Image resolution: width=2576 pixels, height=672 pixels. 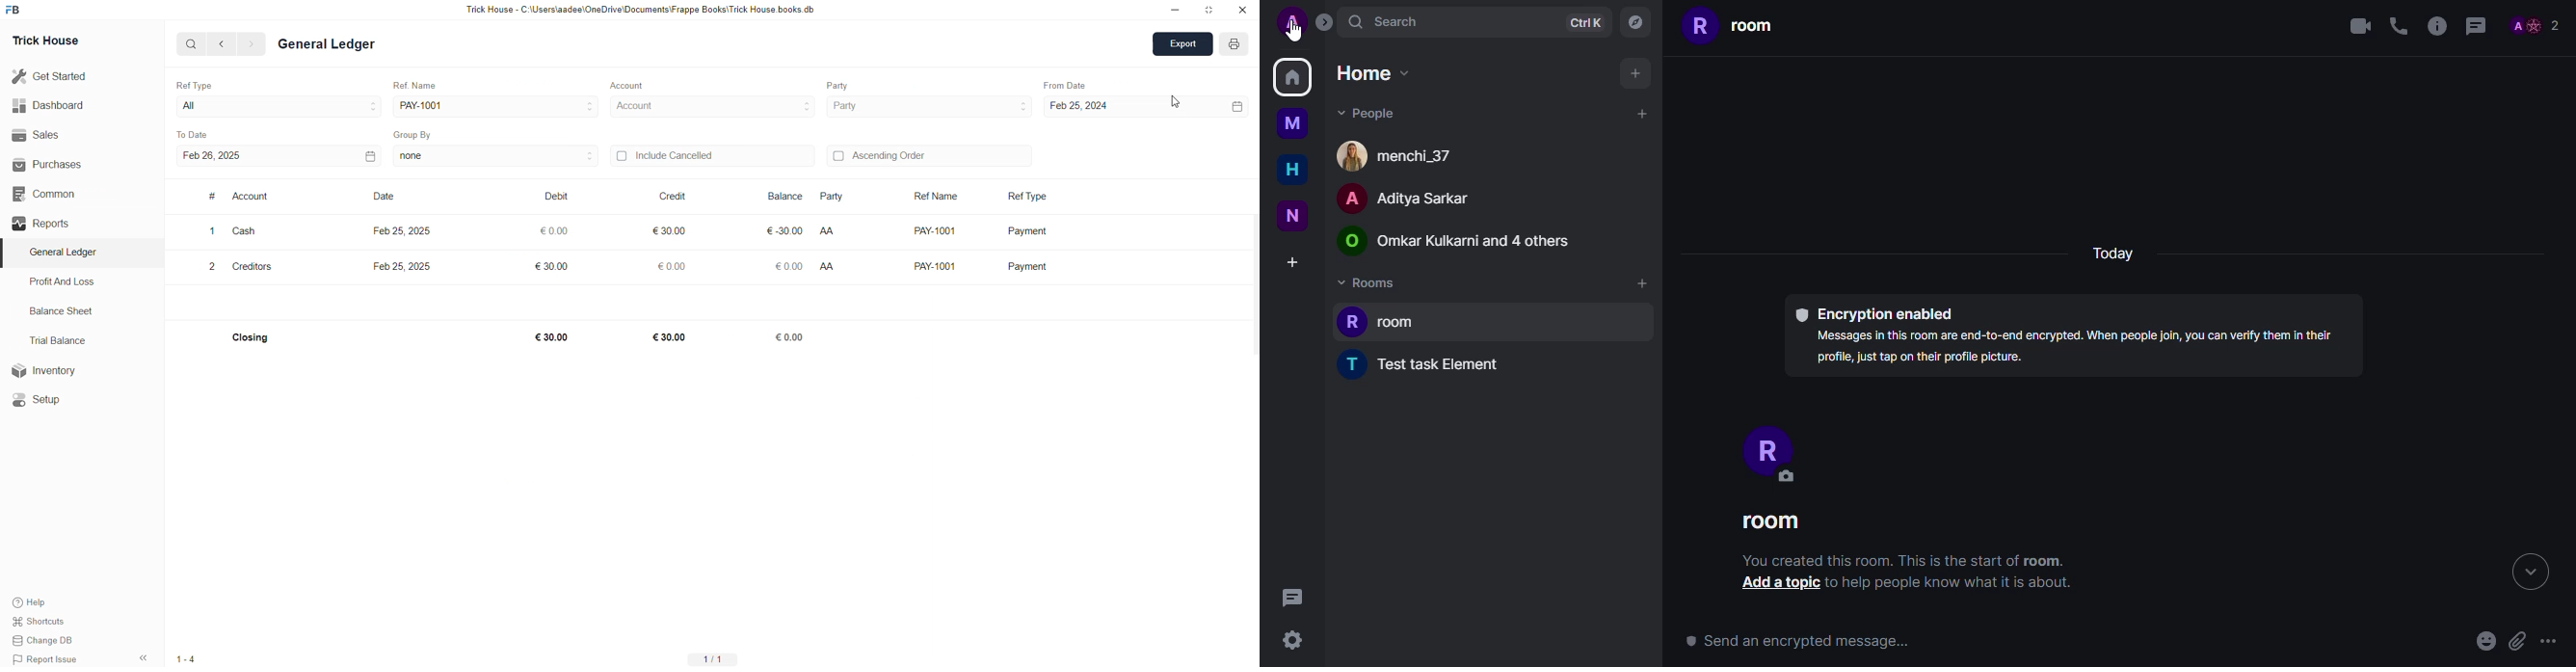 I want to click on Ref Name, so click(x=410, y=83).